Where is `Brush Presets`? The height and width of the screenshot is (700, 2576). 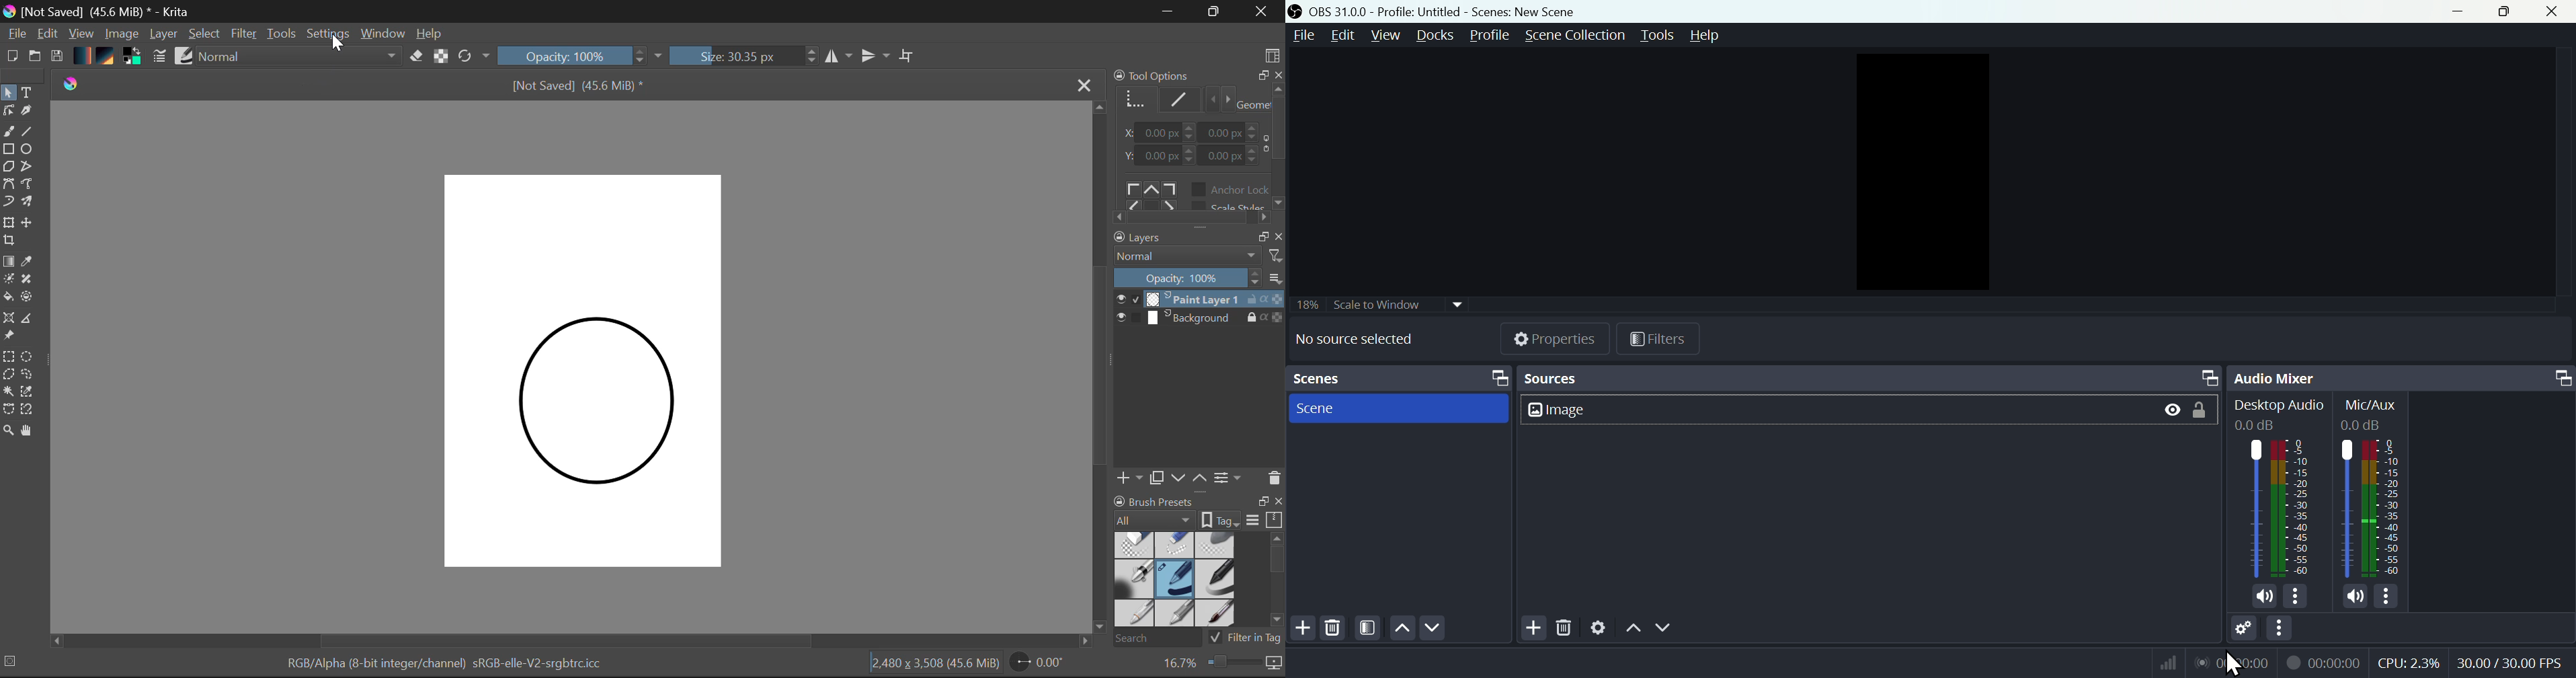 Brush Presets is located at coordinates (184, 57).